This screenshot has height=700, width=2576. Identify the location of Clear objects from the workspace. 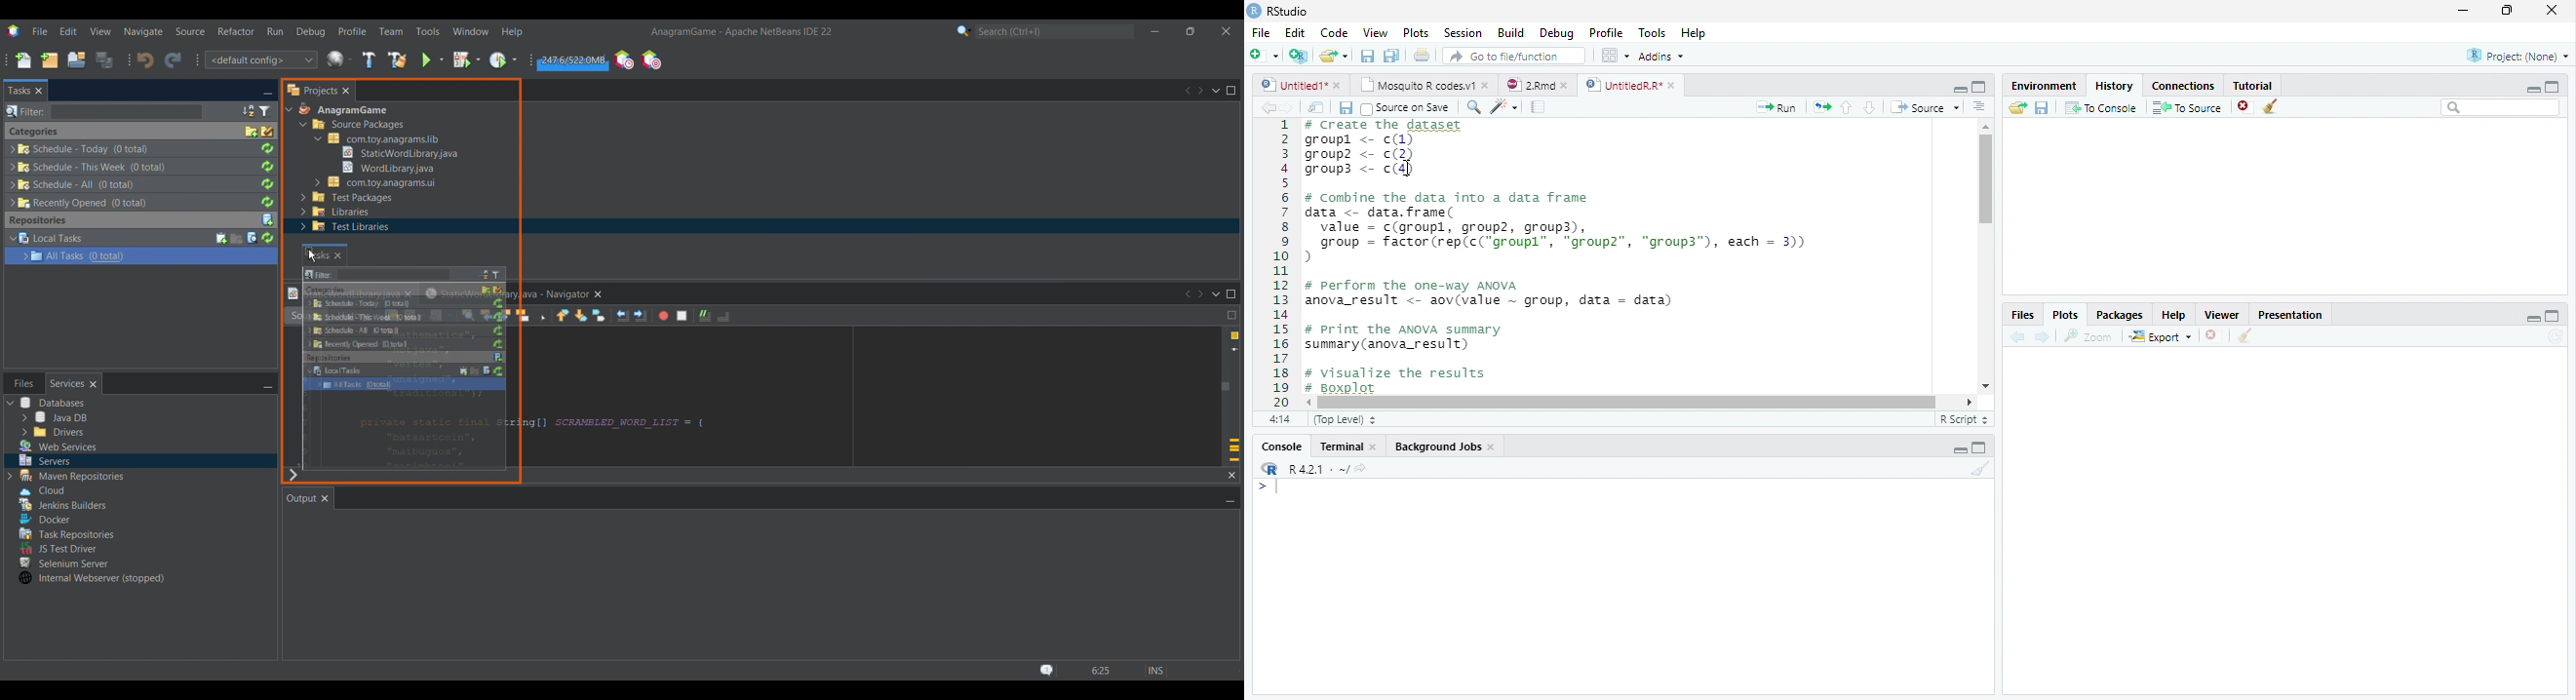
(2269, 103).